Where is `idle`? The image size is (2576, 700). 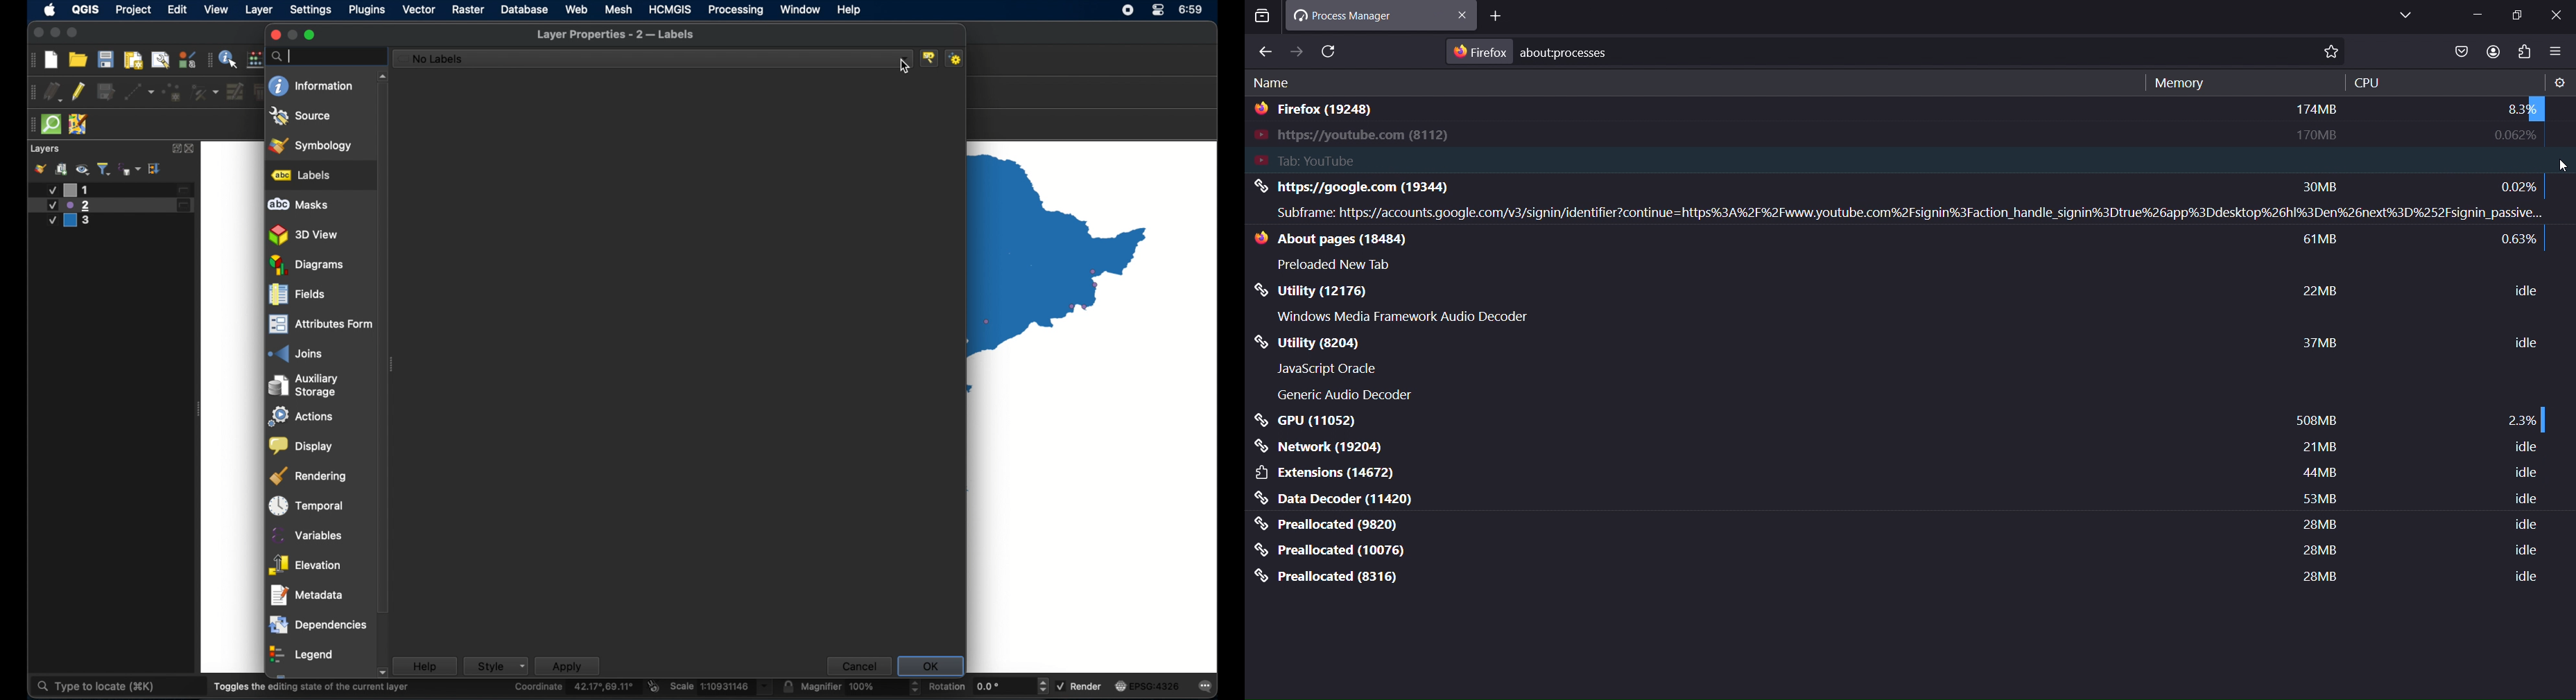 idle is located at coordinates (2525, 448).